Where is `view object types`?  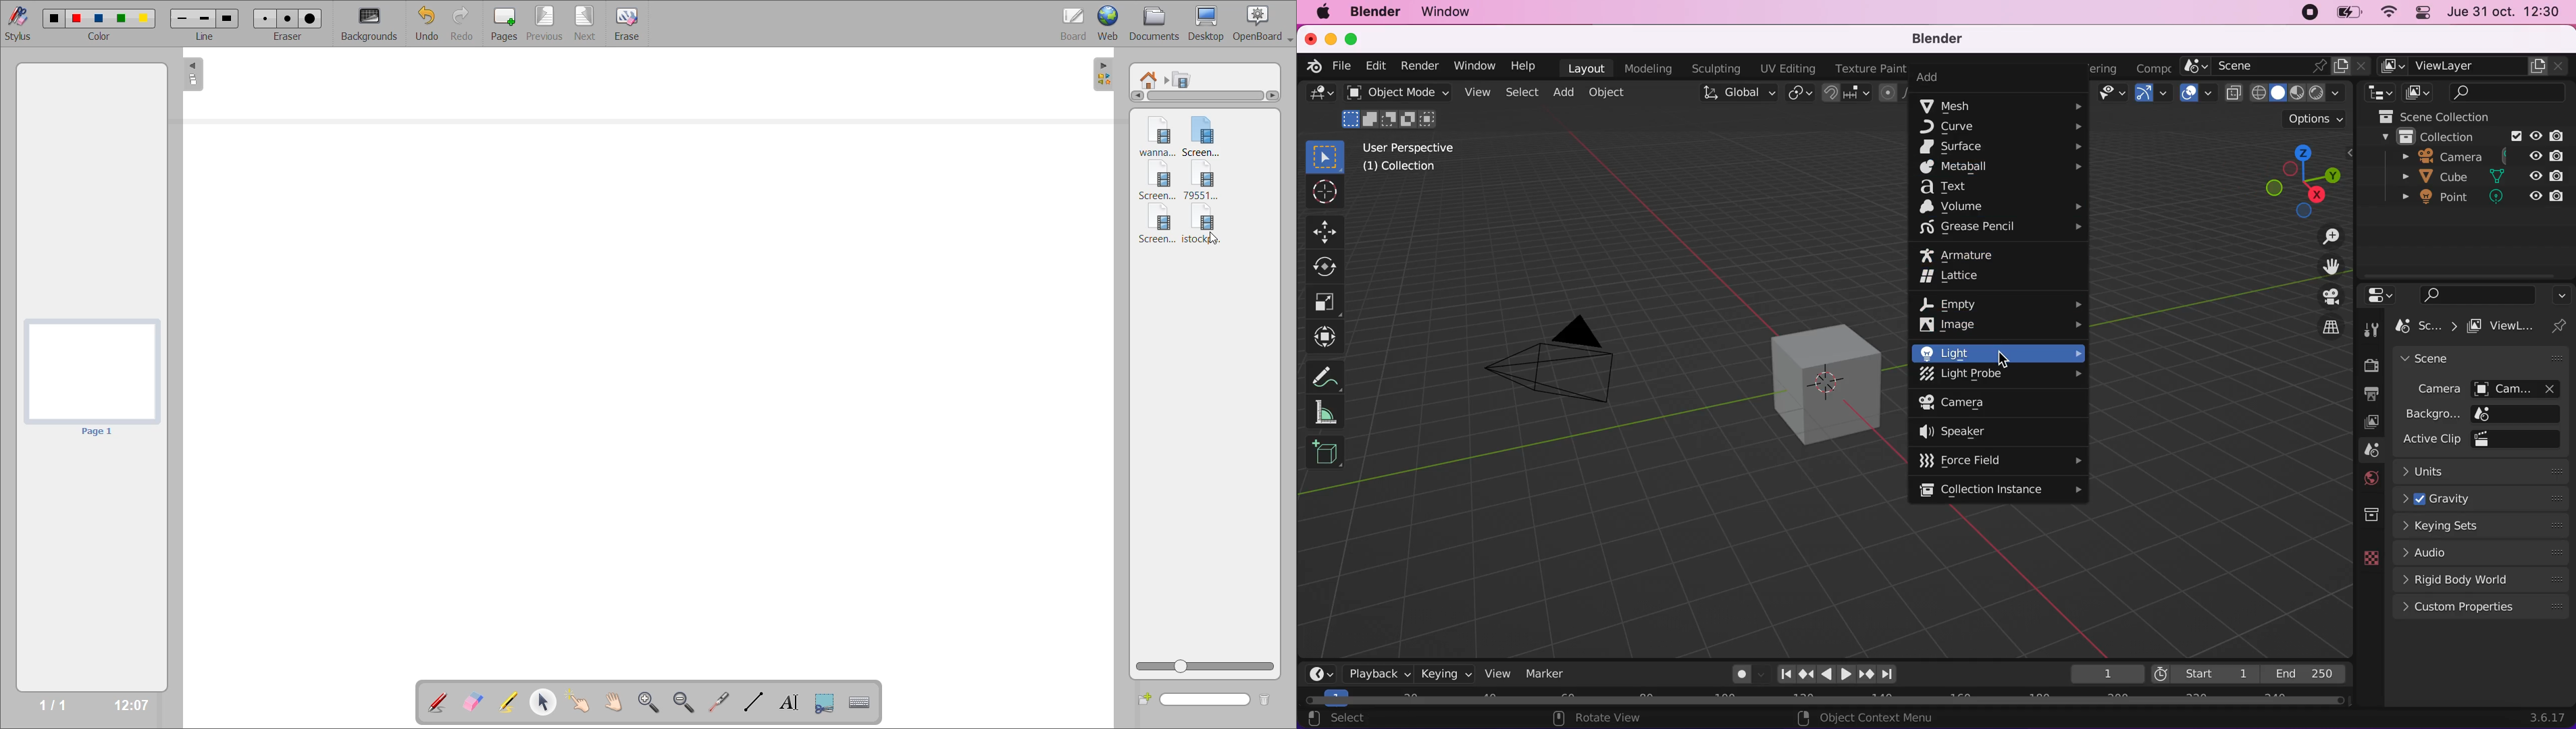
view object types is located at coordinates (2114, 96).